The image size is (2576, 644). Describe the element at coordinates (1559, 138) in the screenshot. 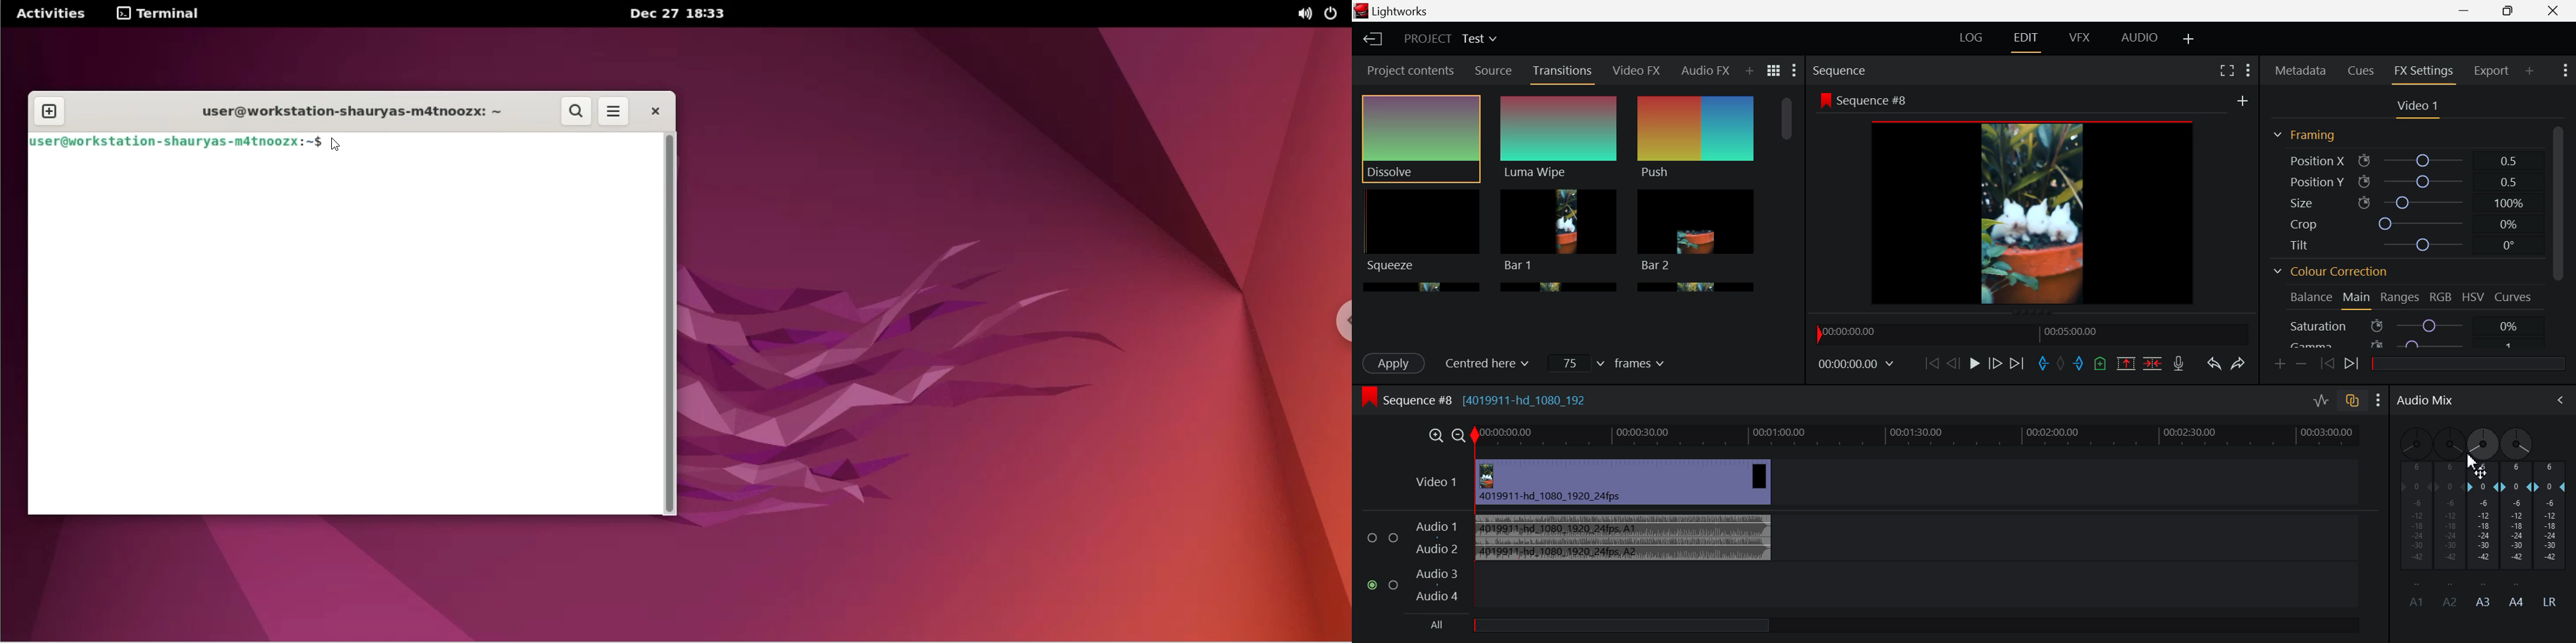

I see `Luma Wipe` at that location.